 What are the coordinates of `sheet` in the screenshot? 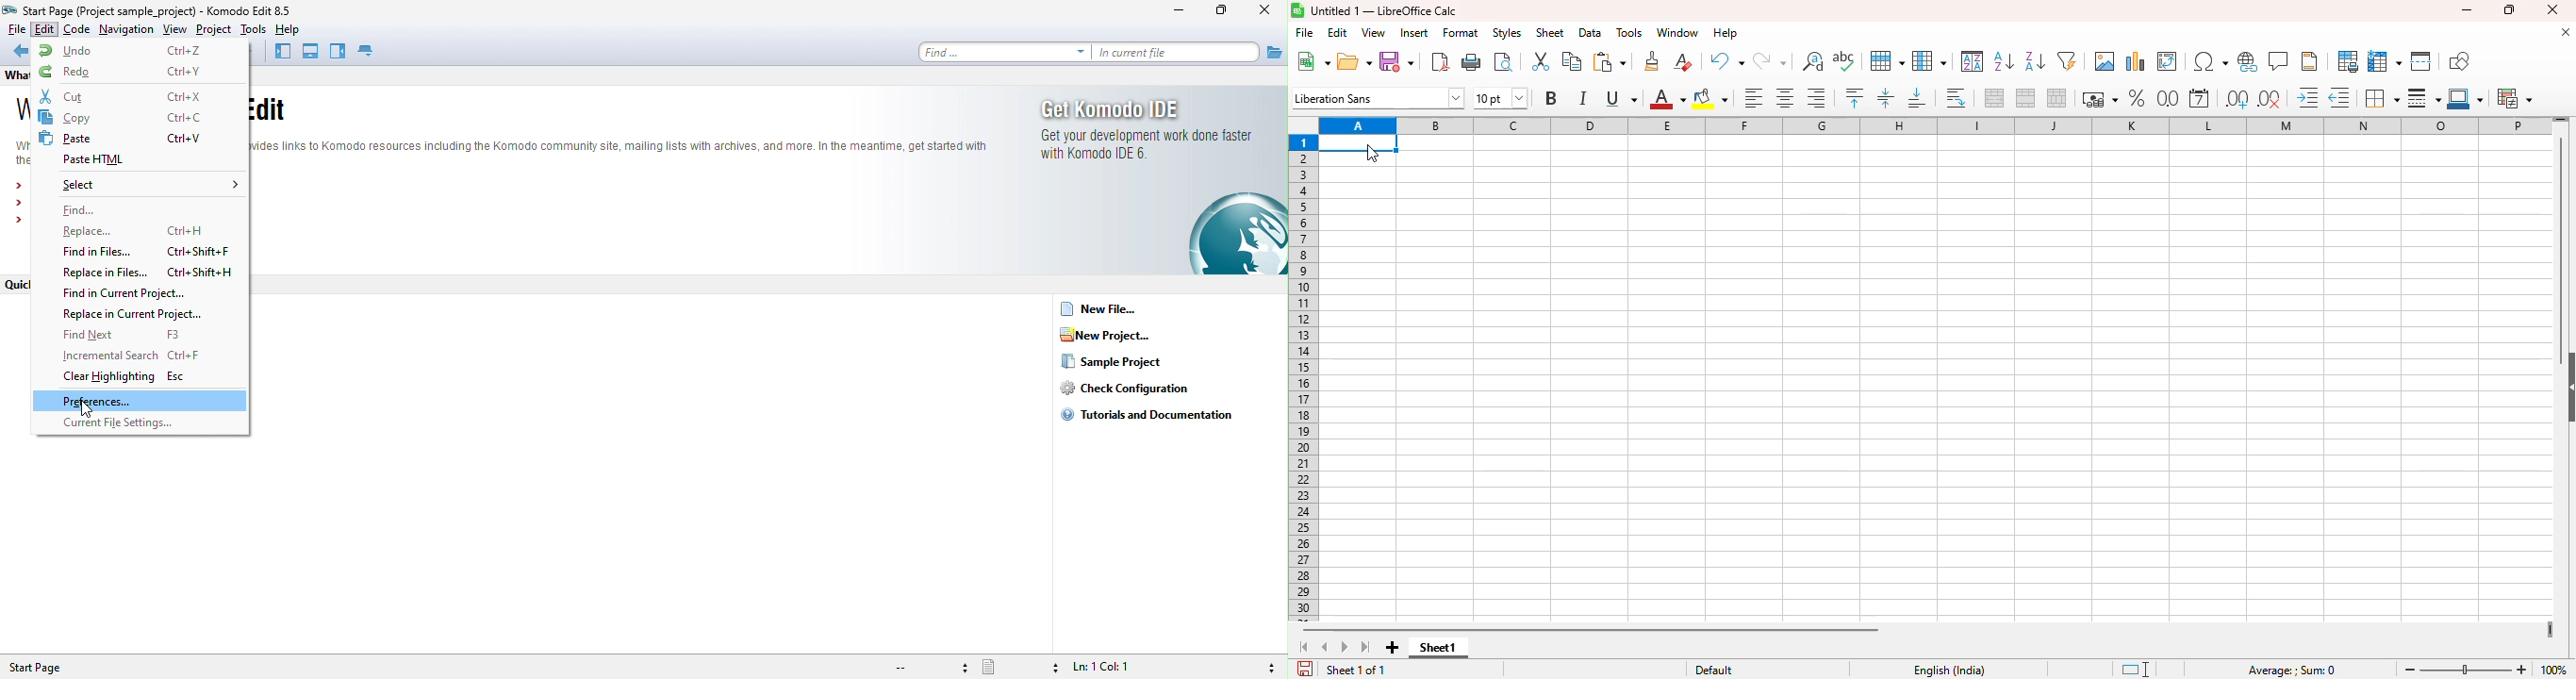 It's located at (1550, 32).